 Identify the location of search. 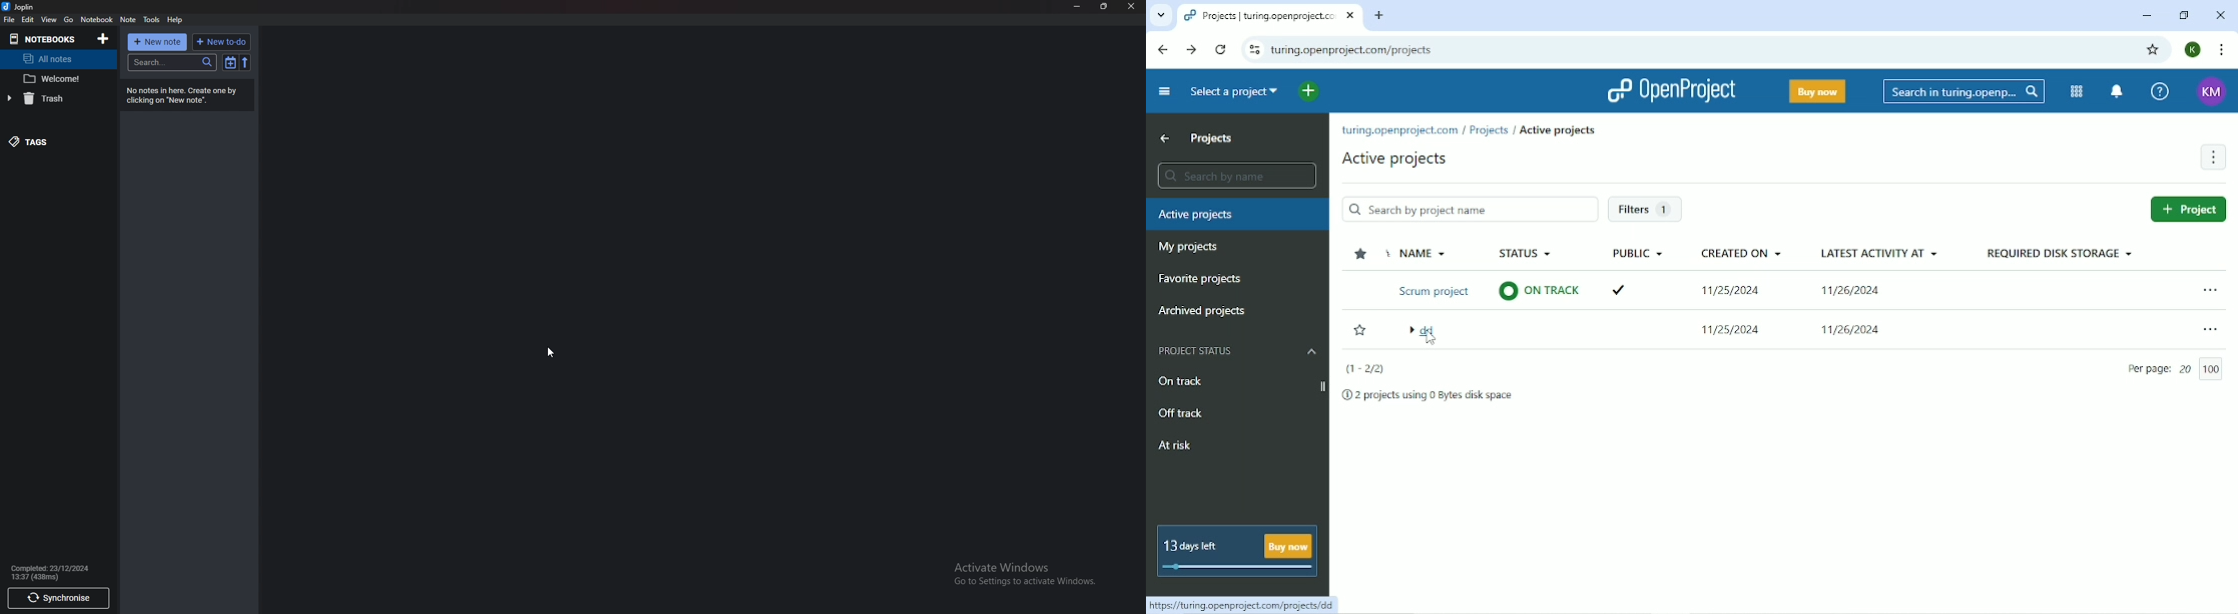
(174, 62).